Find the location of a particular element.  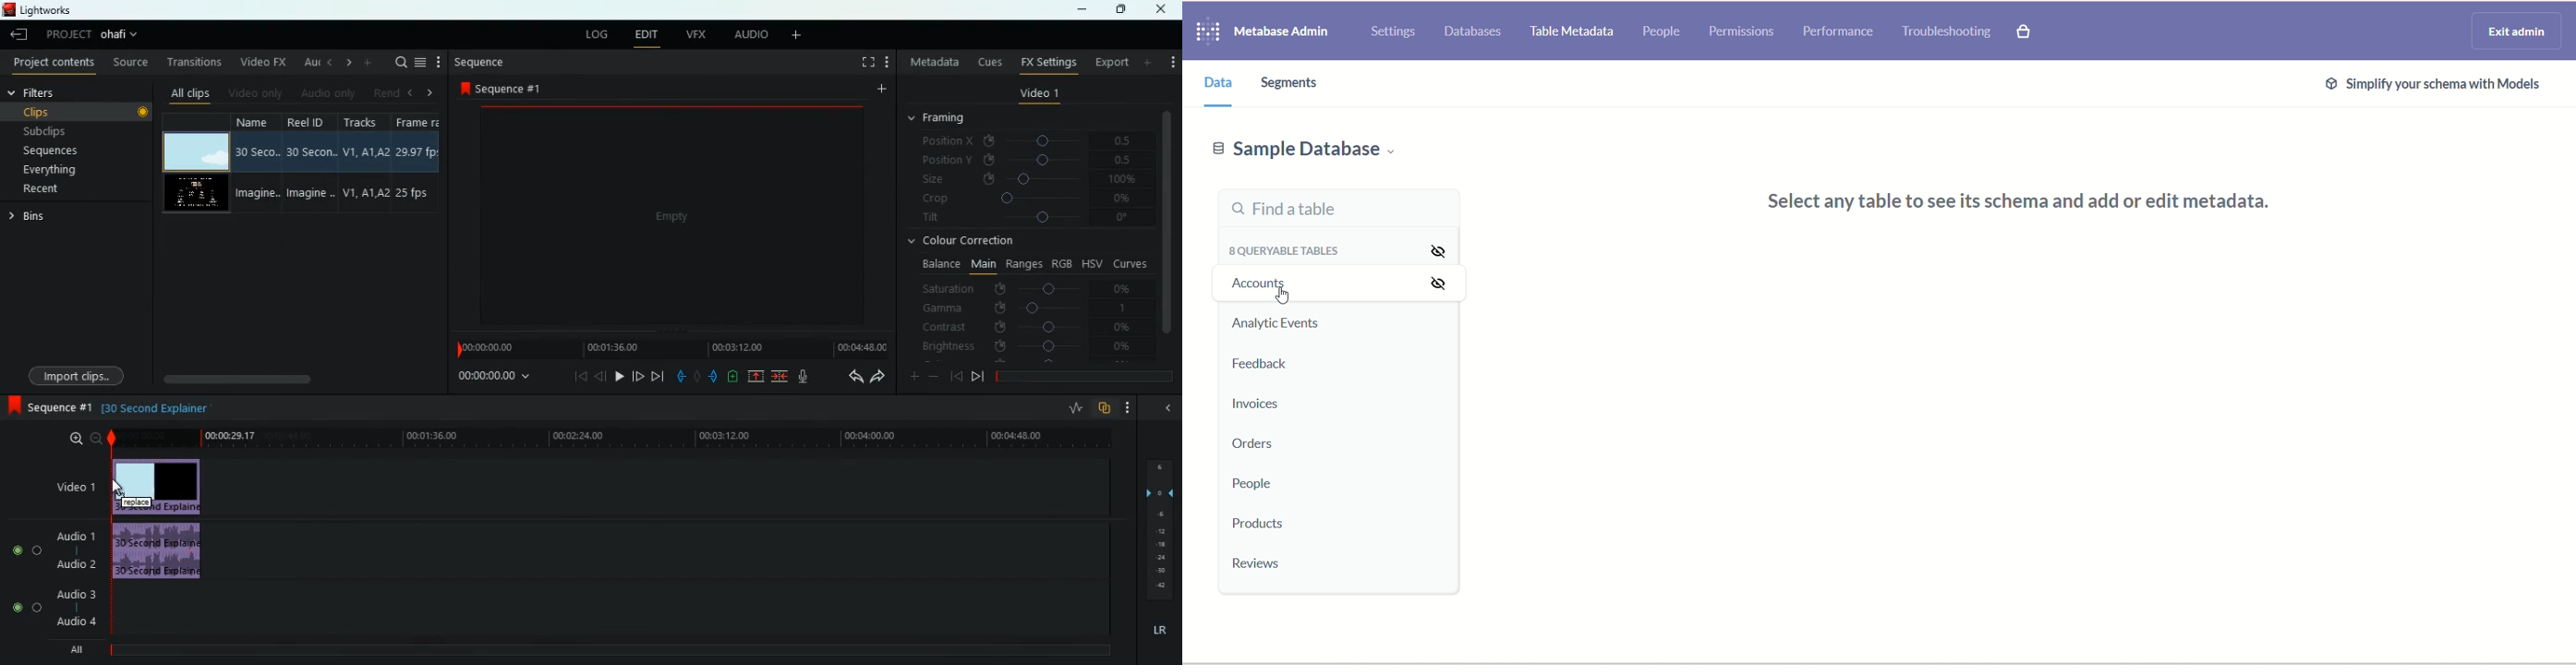

products is located at coordinates (1264, 526).